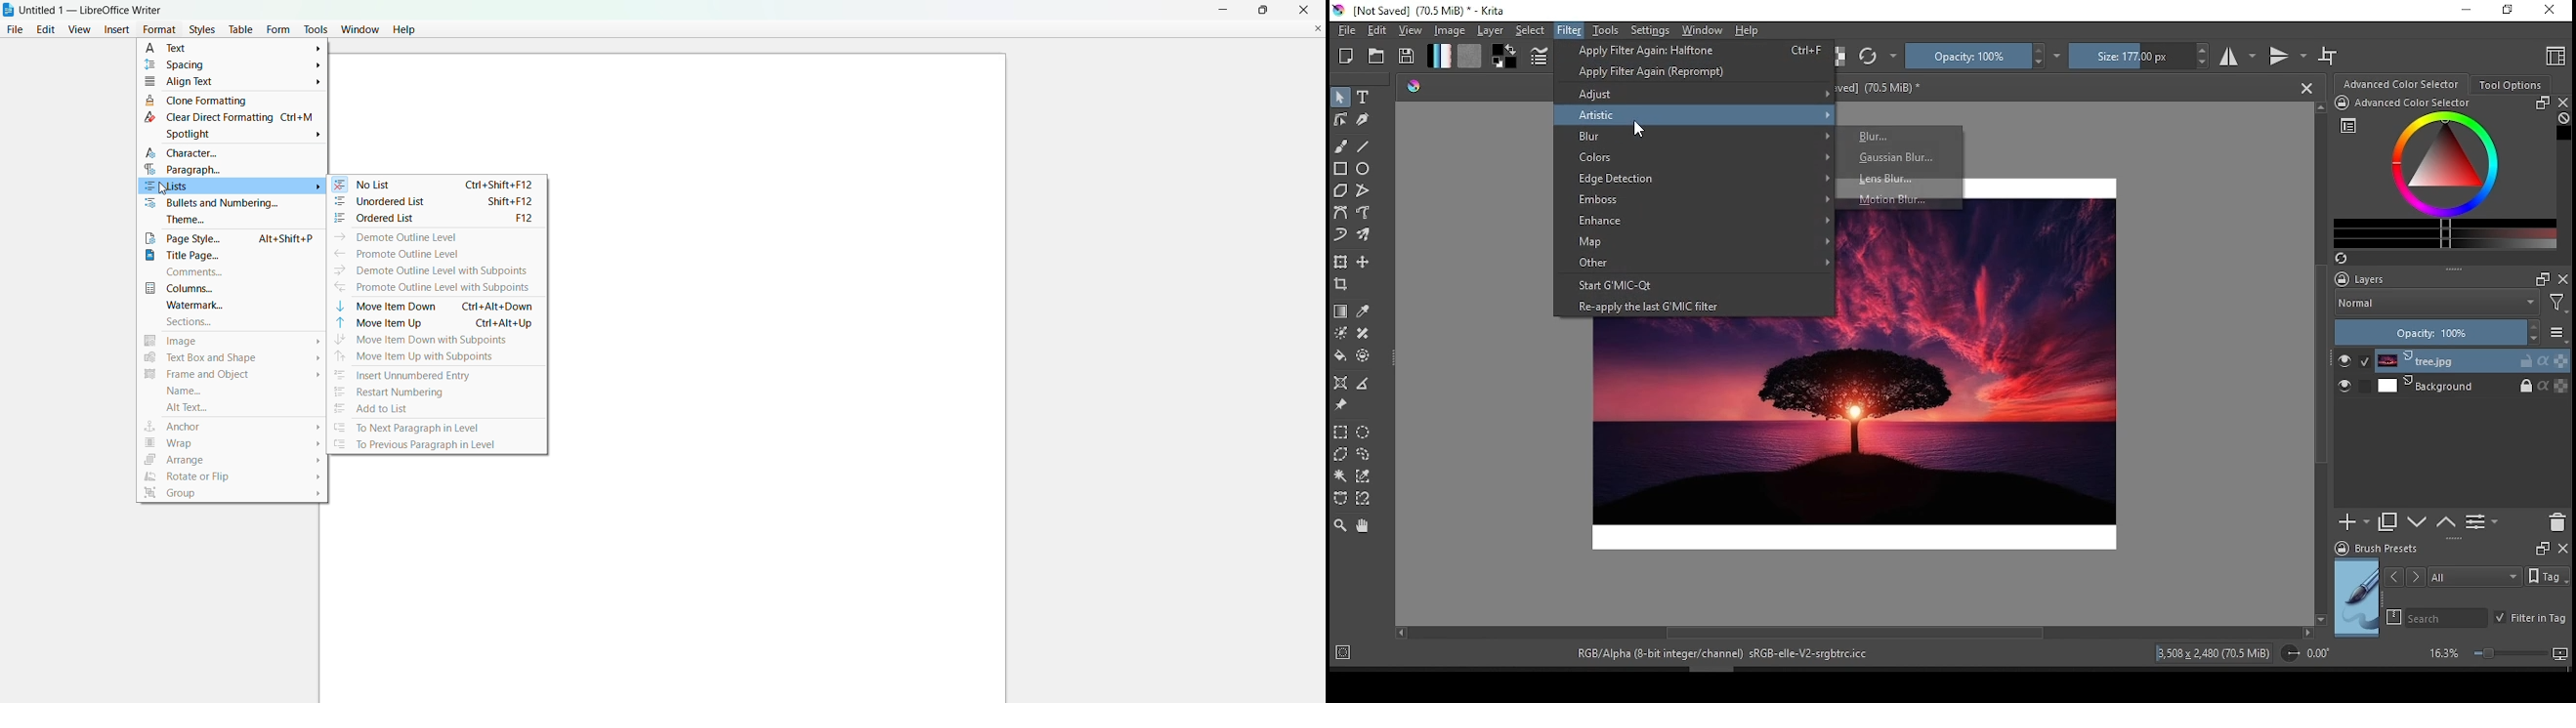 This screenshot has width=2576, height=728. What do you see at coordinates (401, 237) in the screenshot?
I see `demote outline level` at bounding box center [401, 237].